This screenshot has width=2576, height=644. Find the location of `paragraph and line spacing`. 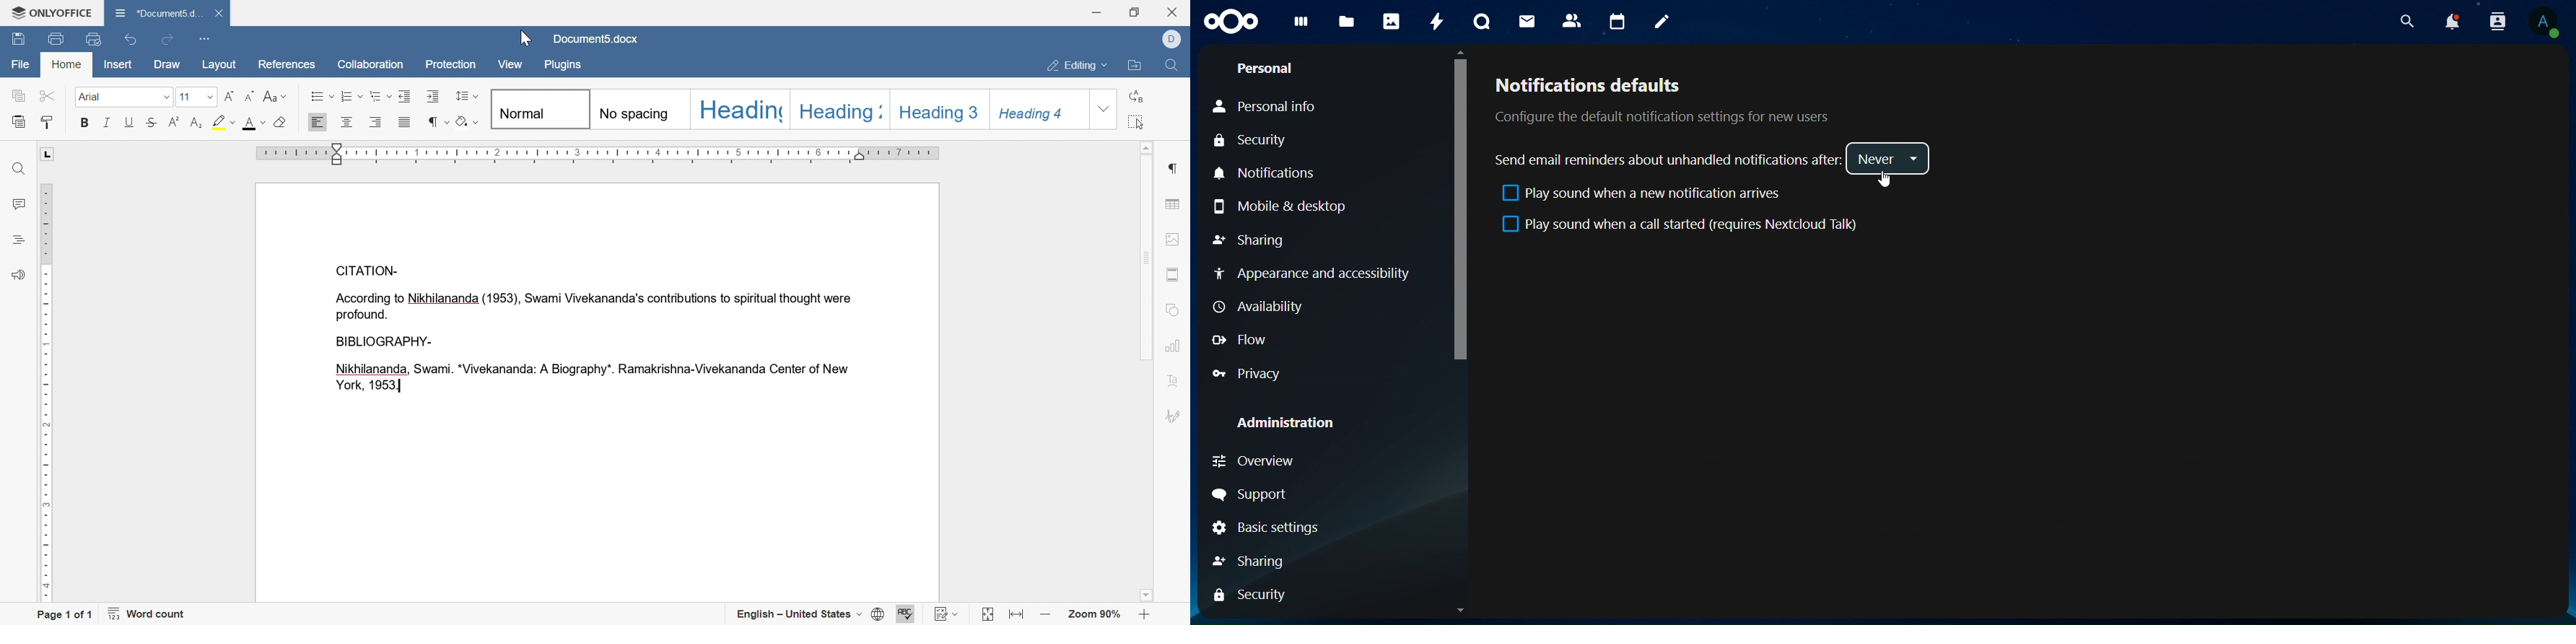

paragraph and line spacing is located at coordinates (467, 95).